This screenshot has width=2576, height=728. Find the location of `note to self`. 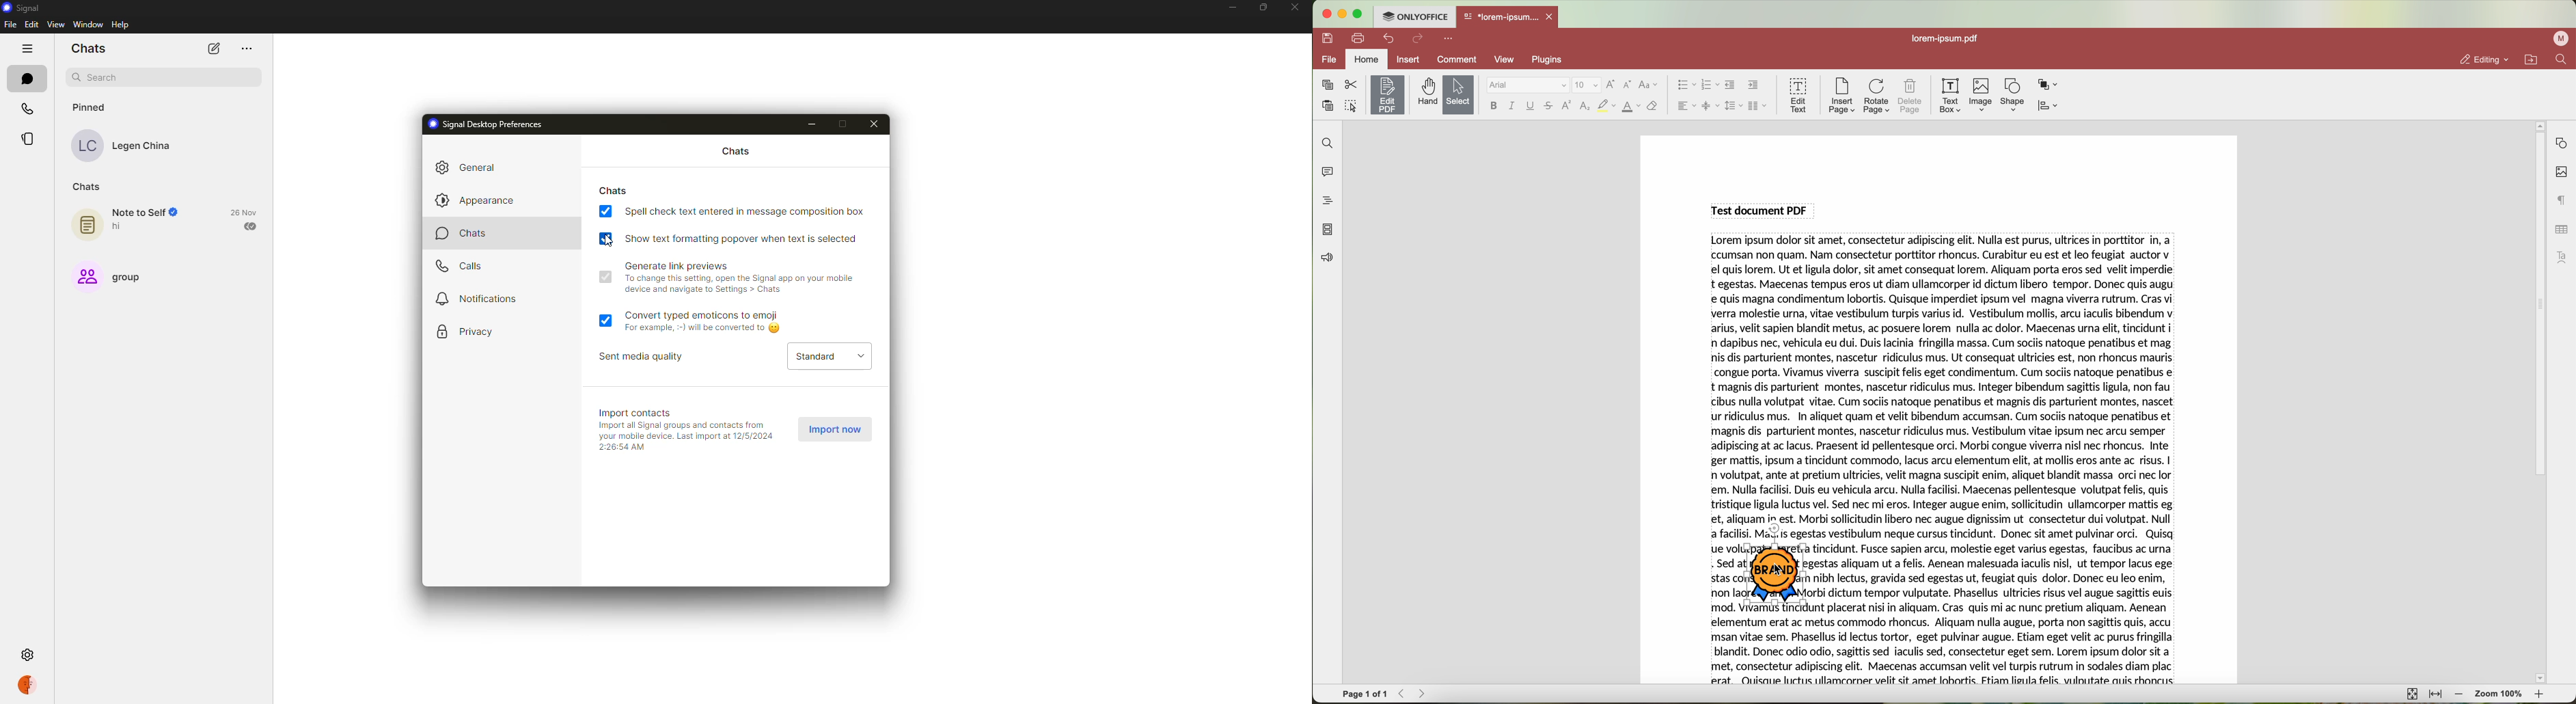

note to self is located at coordinates (133, 222).